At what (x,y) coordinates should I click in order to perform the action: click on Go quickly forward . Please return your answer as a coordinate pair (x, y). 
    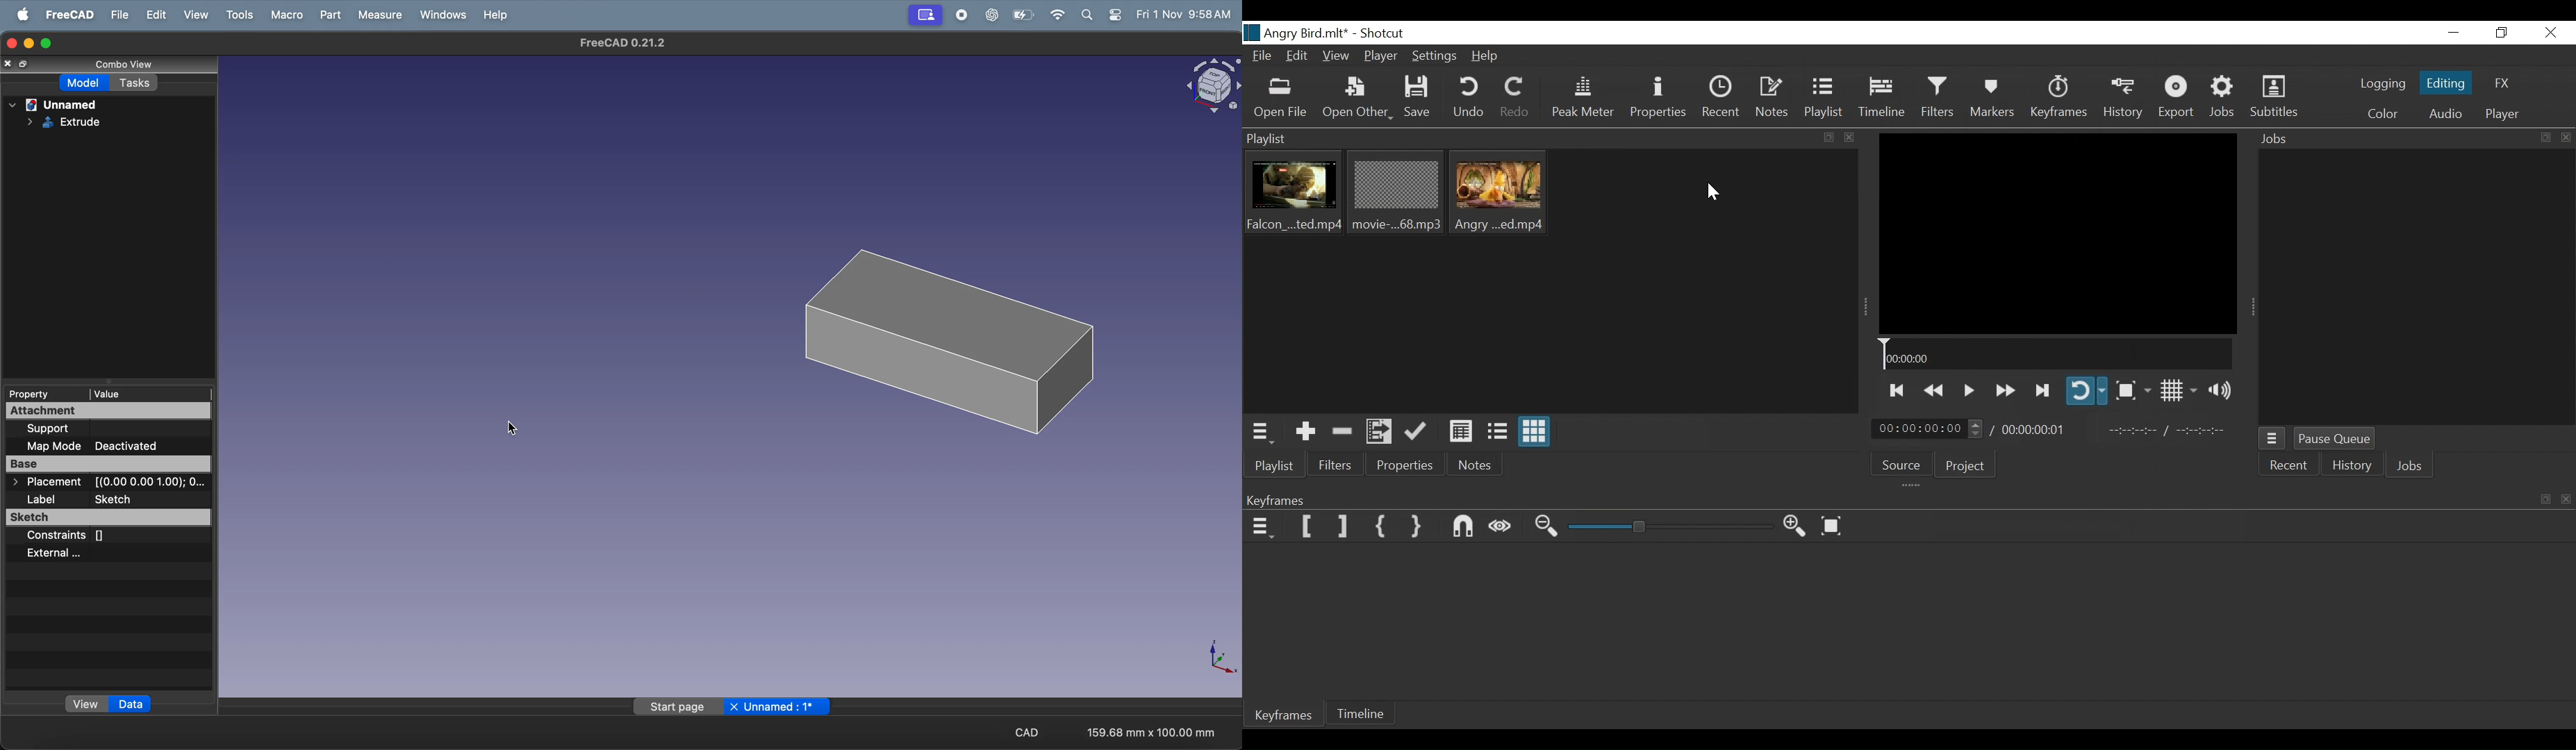
    Looking at the image, I should click on (2004, 390).